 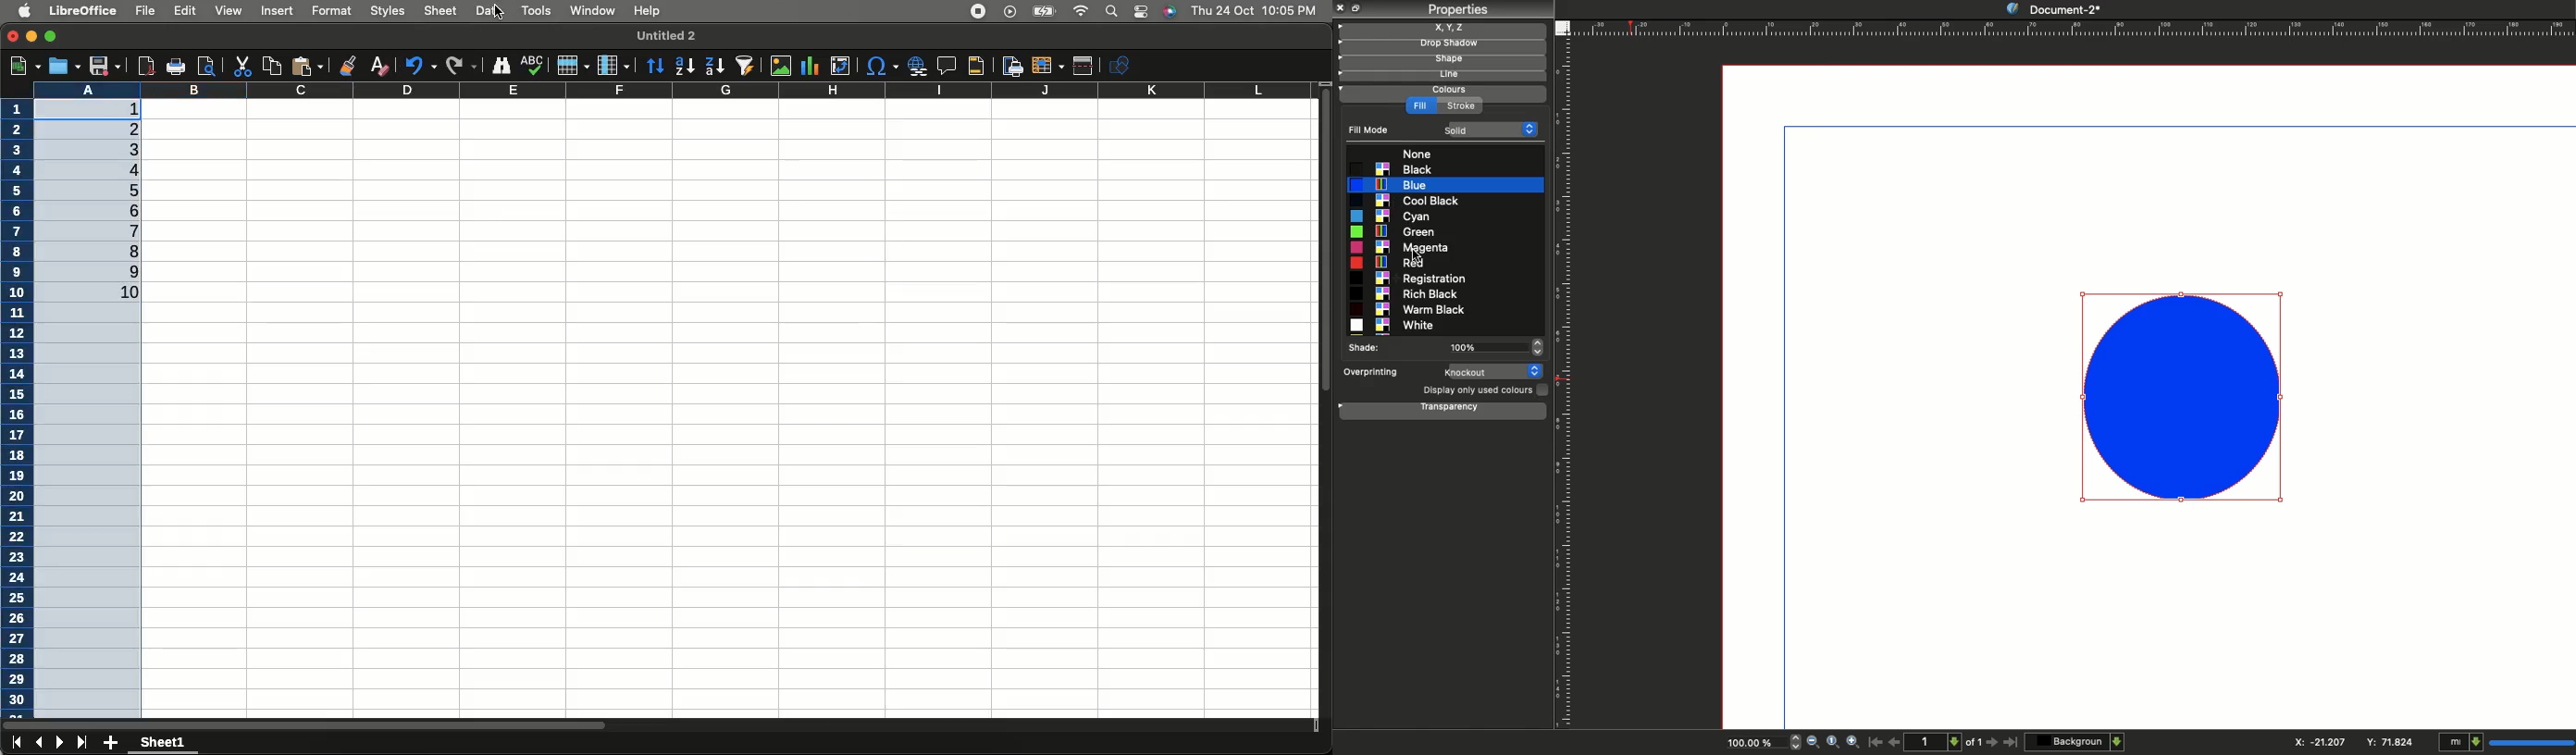 What do you see at coordinates (61, 744) in the screenshot?
I see `Next sheet` at bounding box center [61, 744].